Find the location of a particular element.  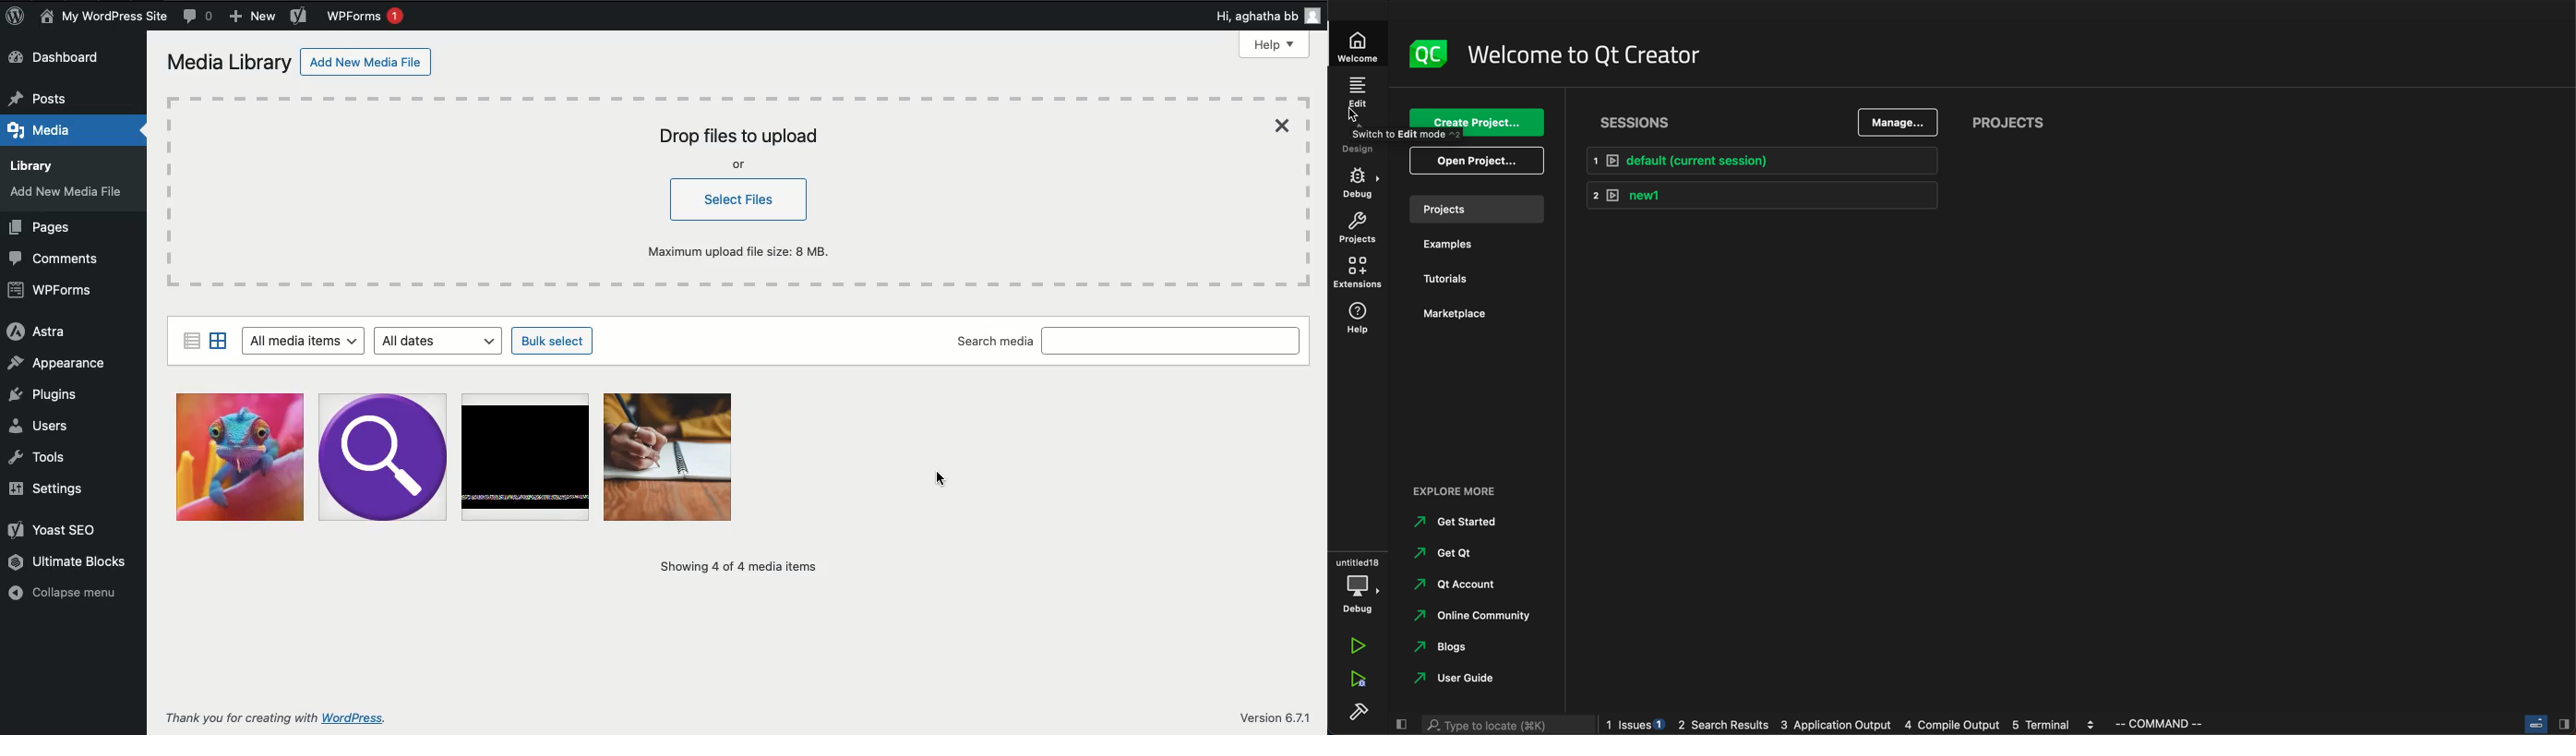

get Qt is located at coordinates (1445, 550).